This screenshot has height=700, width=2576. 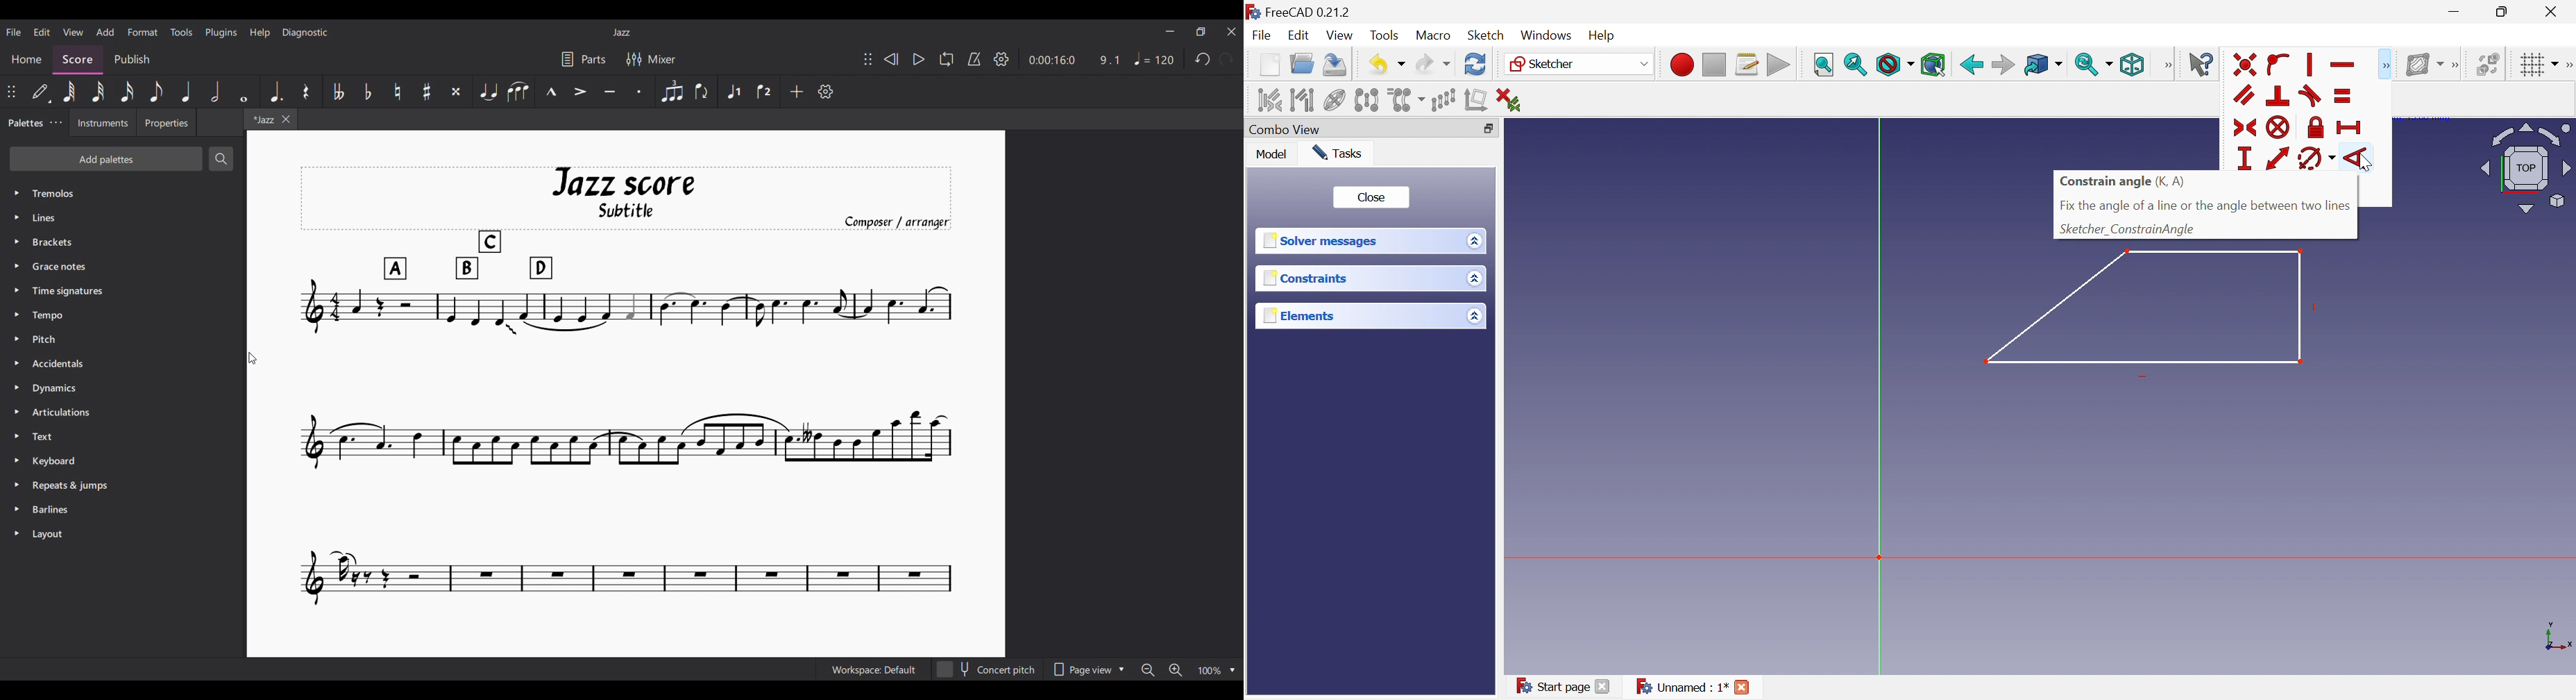 What do you see at coordinates (1334, 100) in the screenshot?
I see `Show/Hide internal geometry` at bounding box center [1334, 100].